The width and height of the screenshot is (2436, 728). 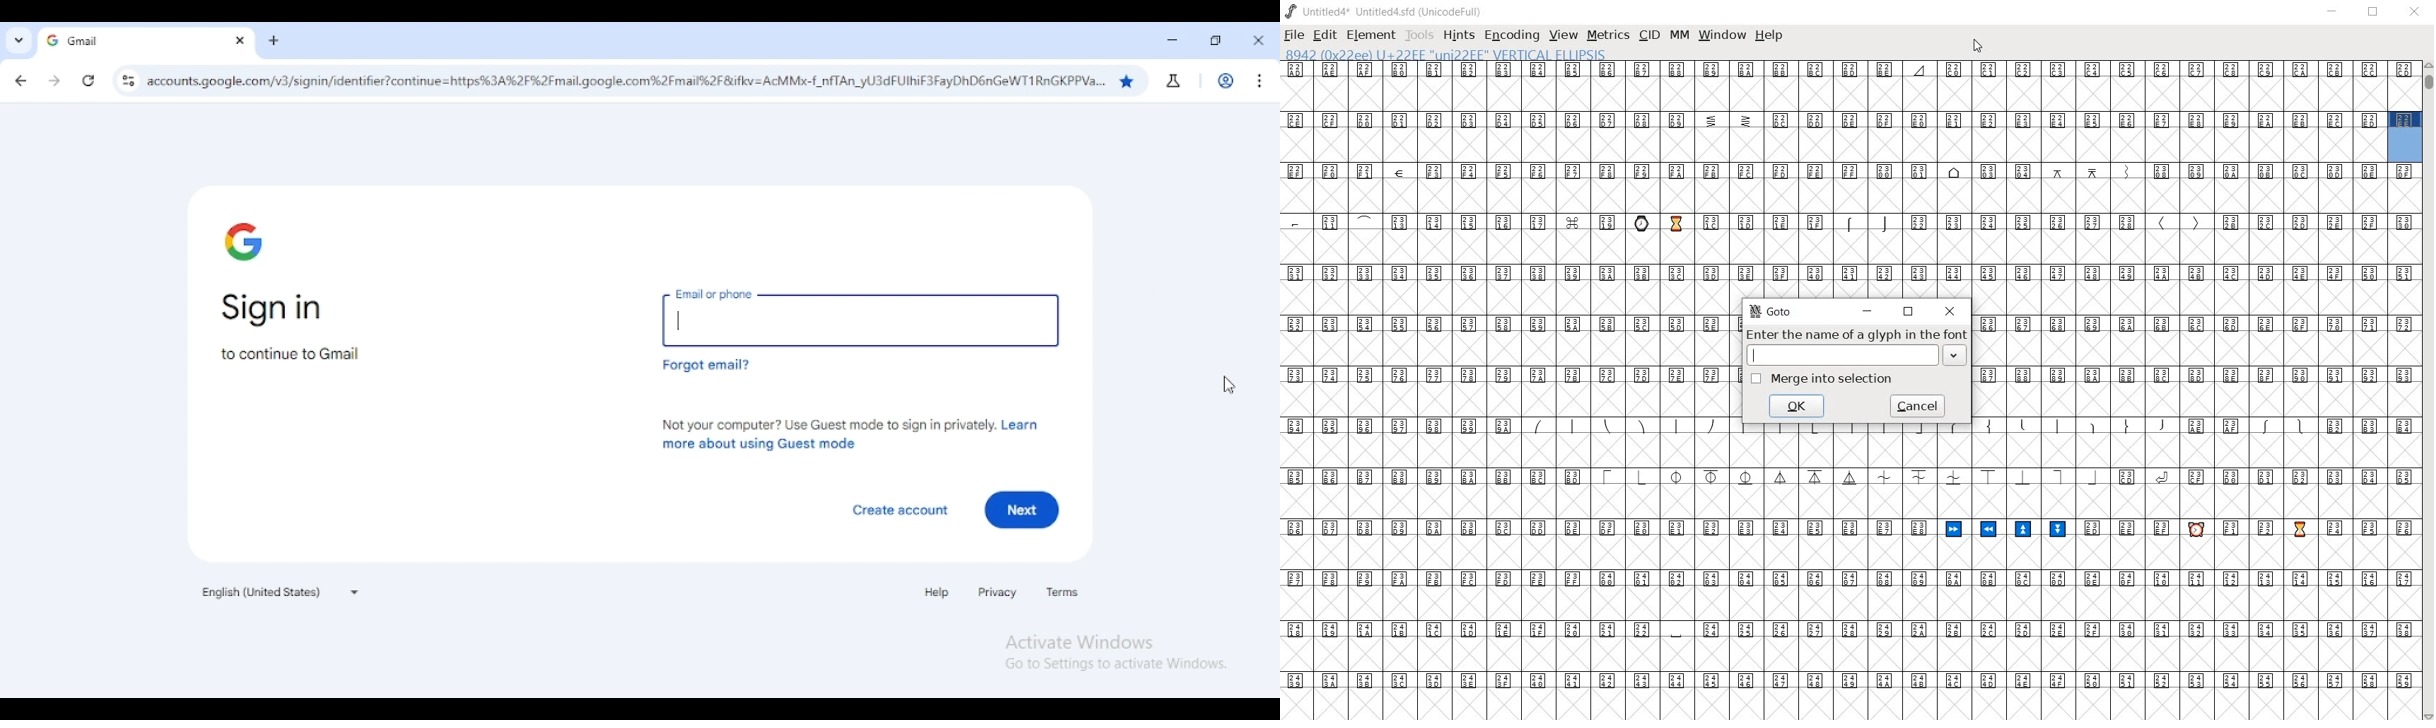 What do you see at coordinates (2073, 576) in the screenshot?
I see `glyph characters` at bounding box center [2073, 576].